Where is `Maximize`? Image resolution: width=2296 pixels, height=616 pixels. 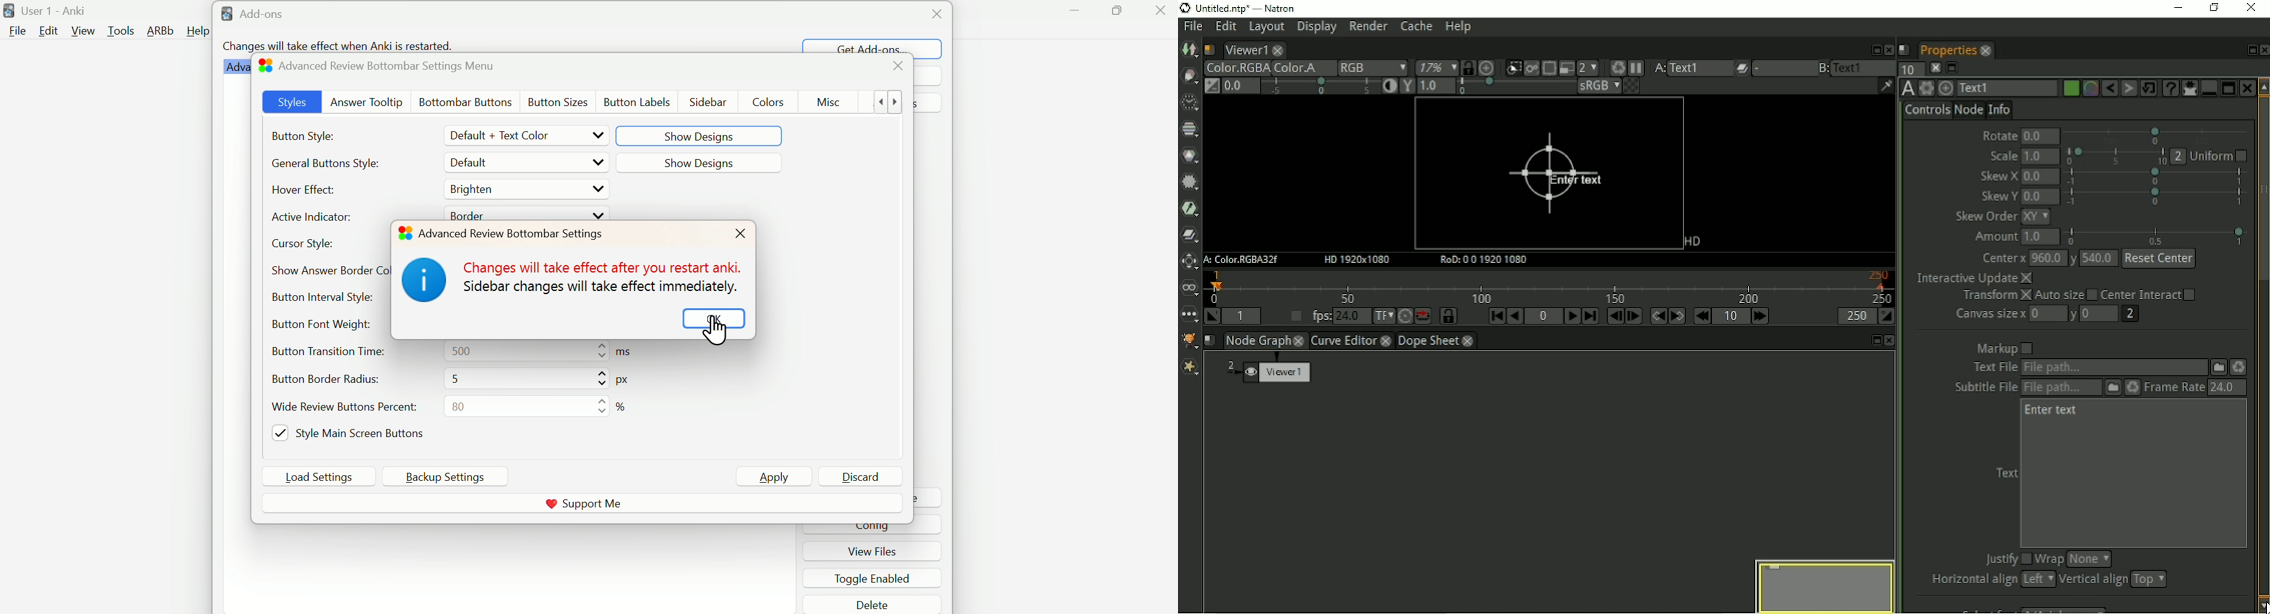 Maximize is located at coordinates (1121, 10).